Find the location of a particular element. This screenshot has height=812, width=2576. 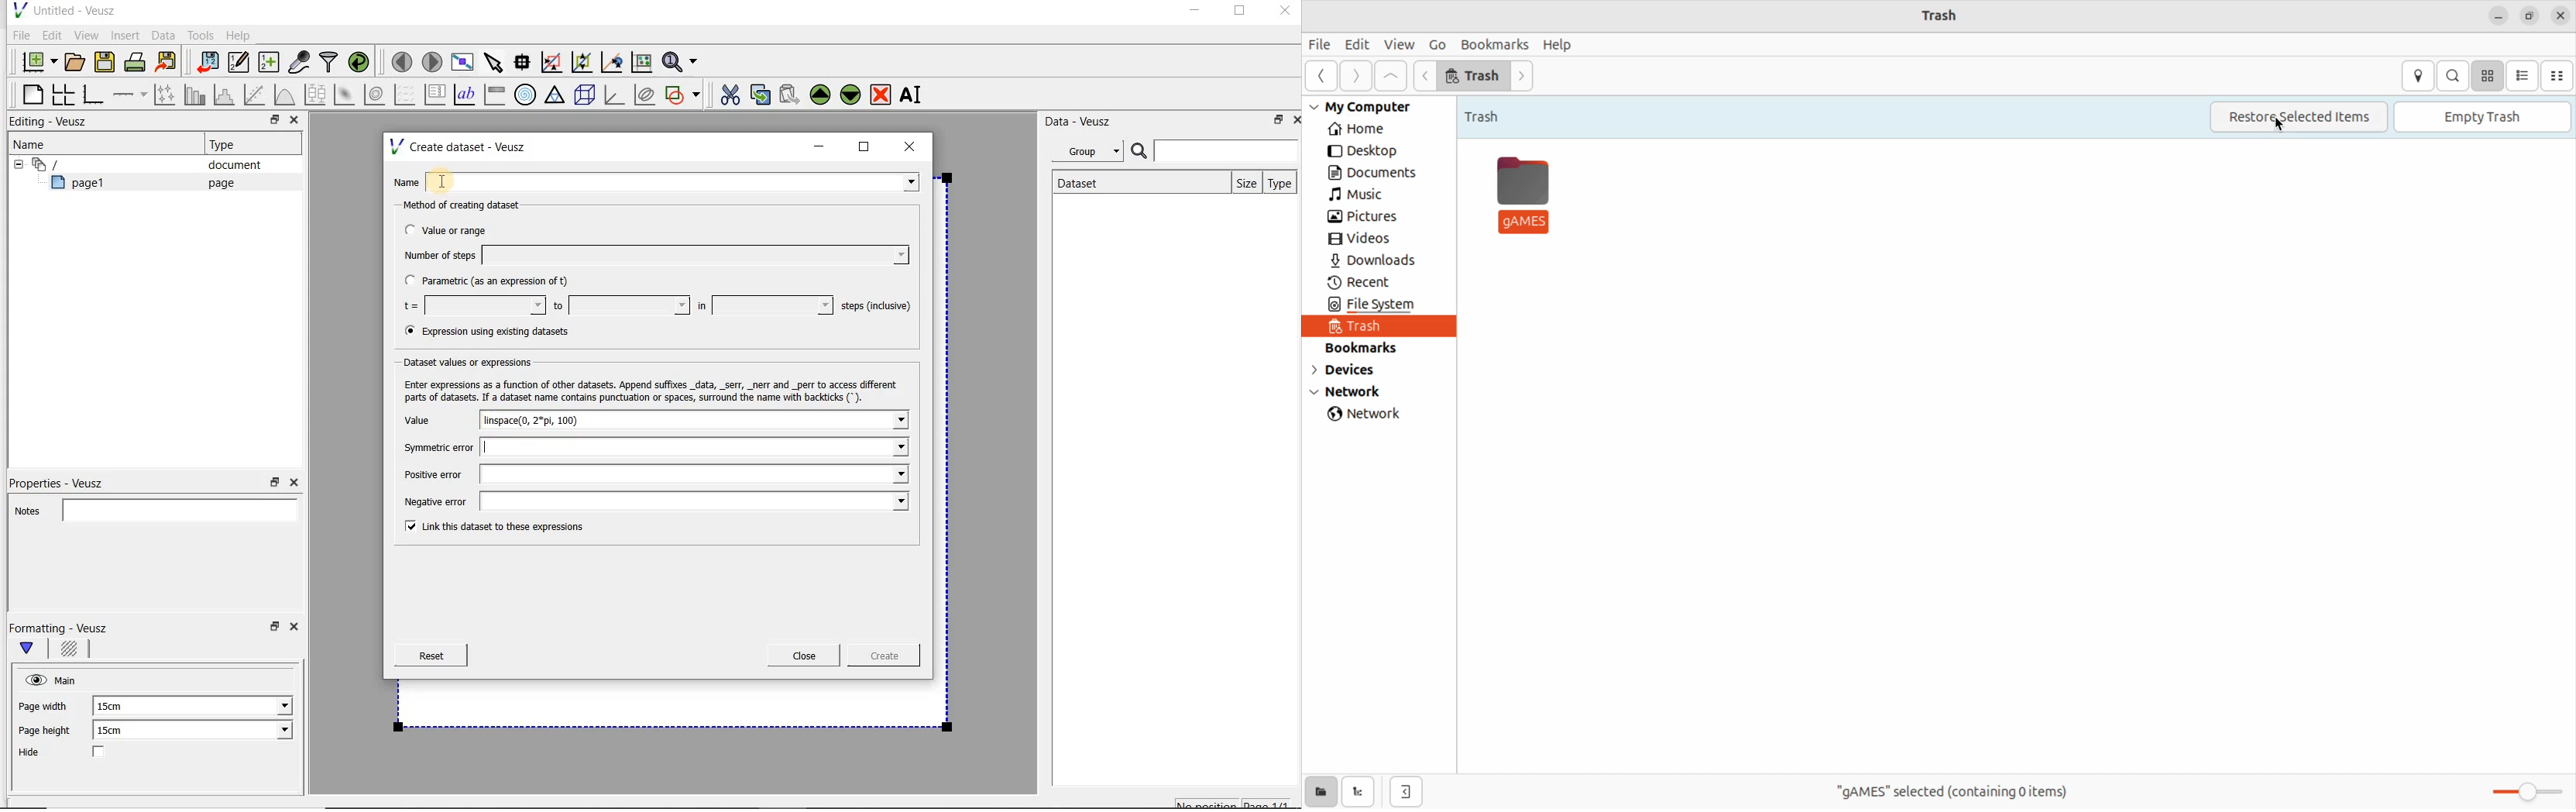

Create dataset - Veusz is located at coordinates (460, 146).